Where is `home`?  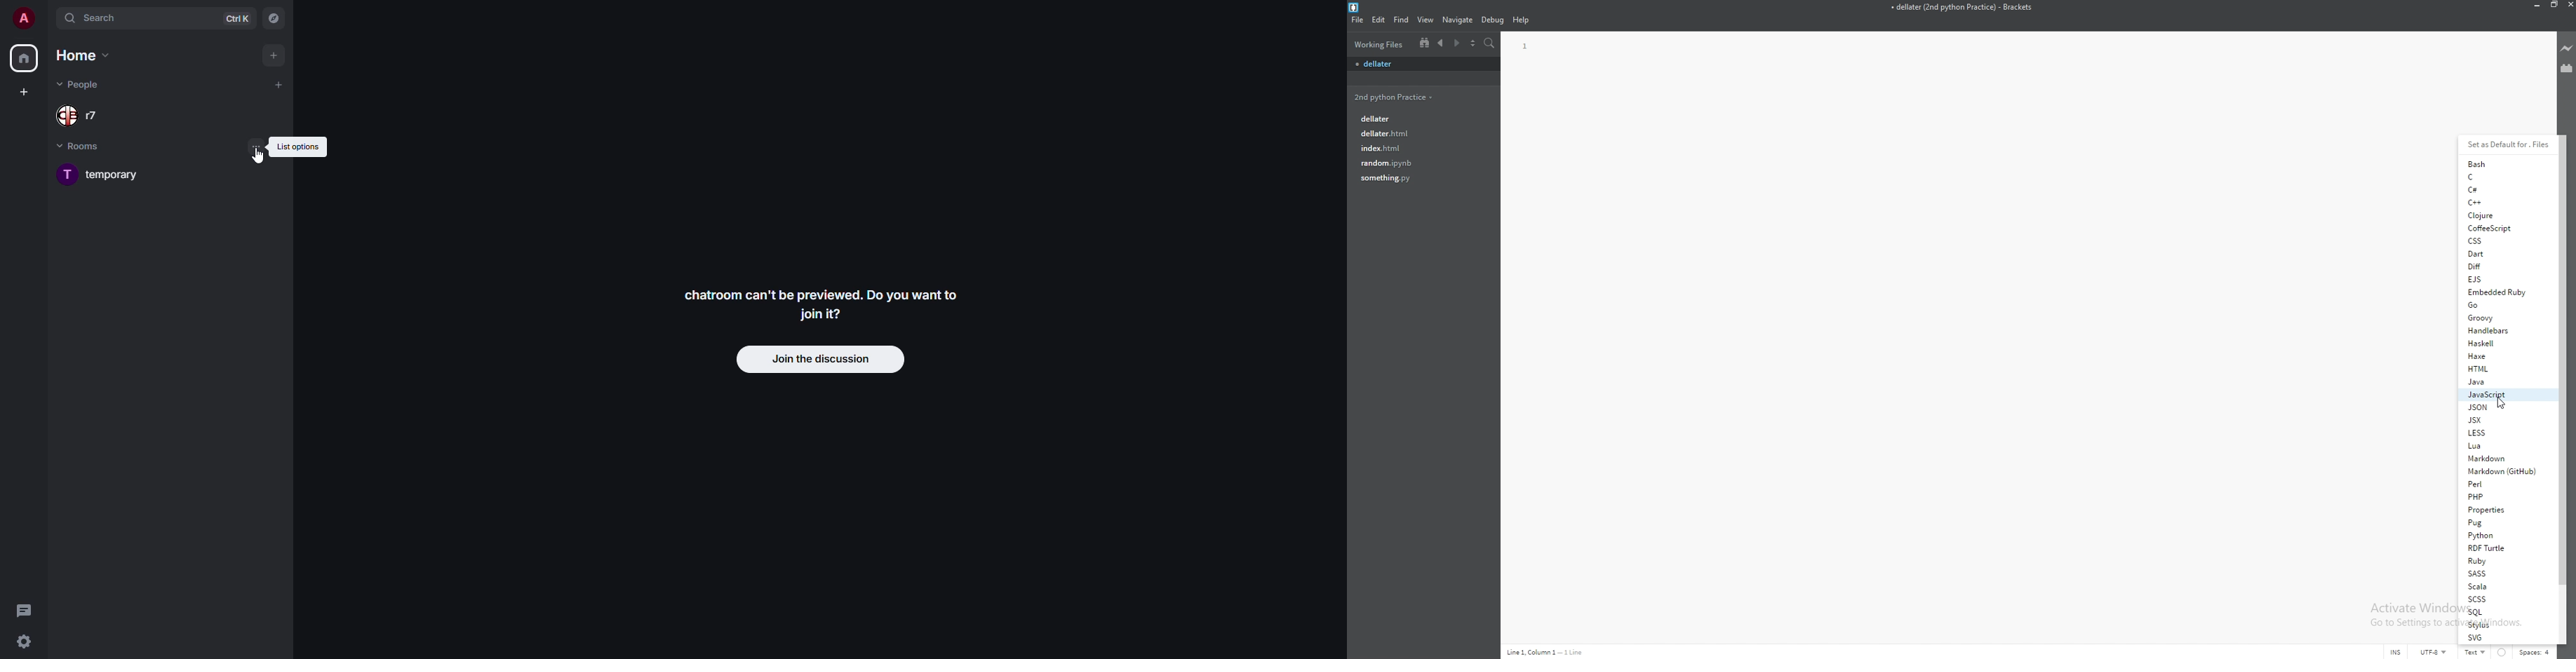 home is located at coordinates (23, 59).